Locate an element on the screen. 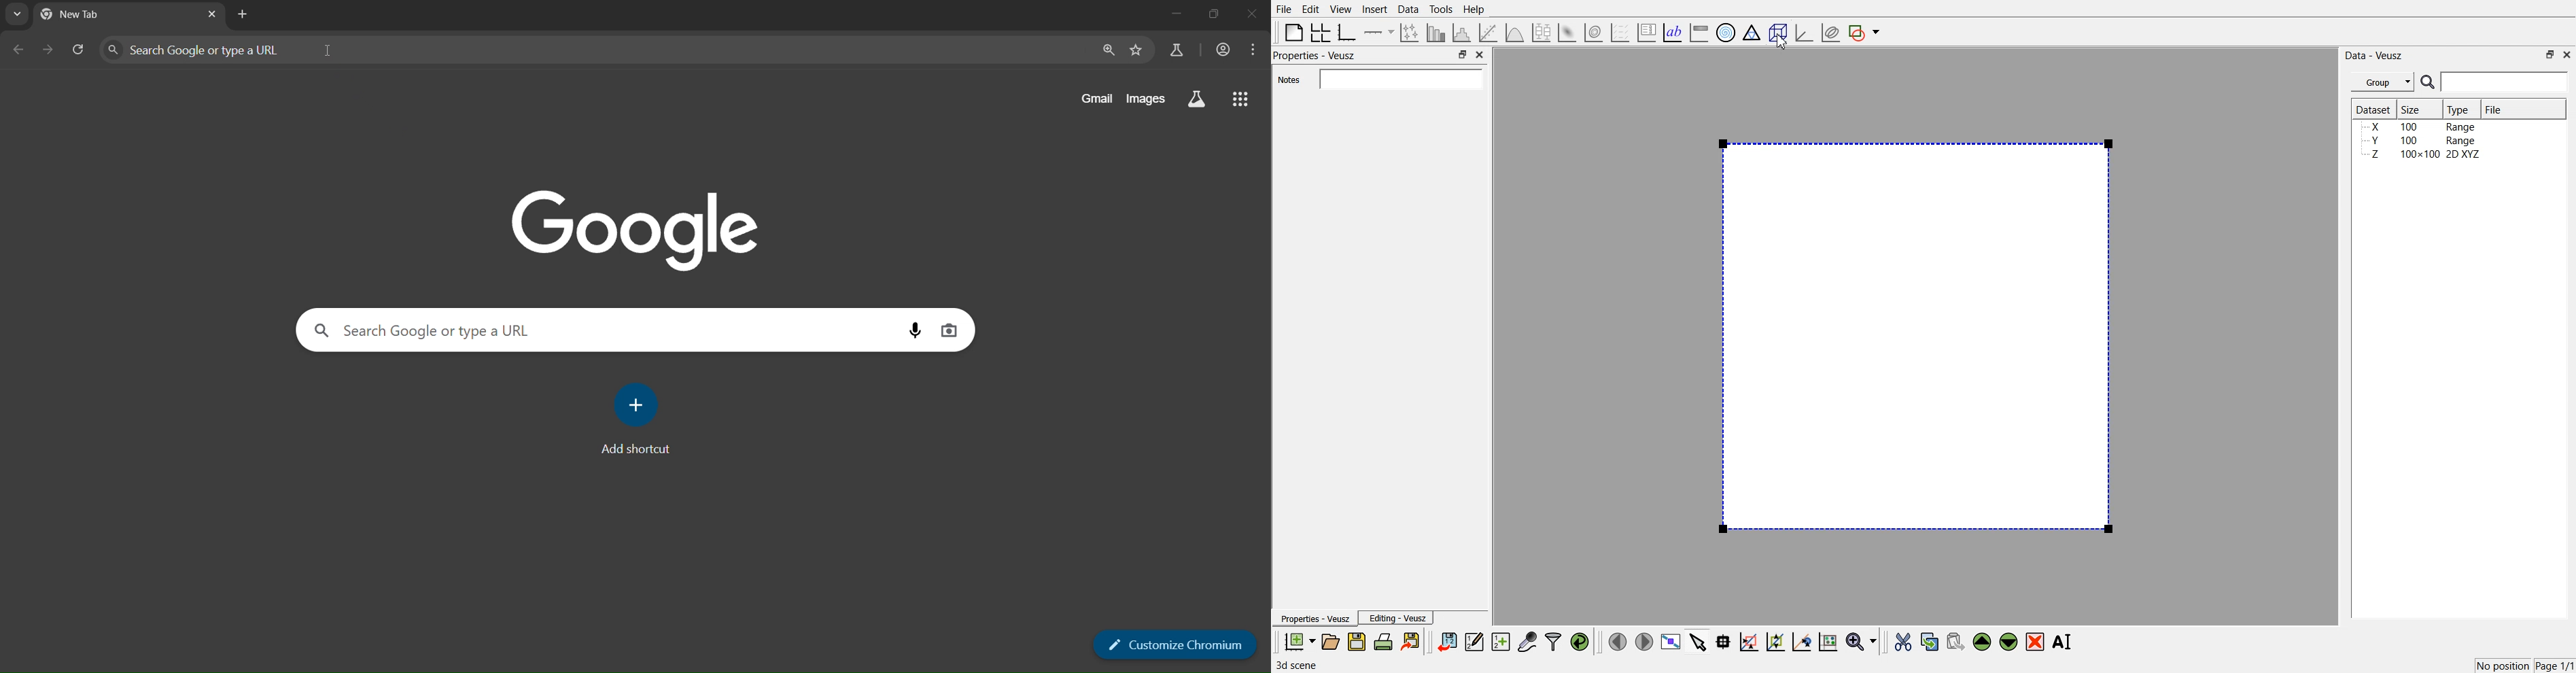 The width and height of the screenshot is (2576, 700). Base Graph is located at coordinates (1347, 33).